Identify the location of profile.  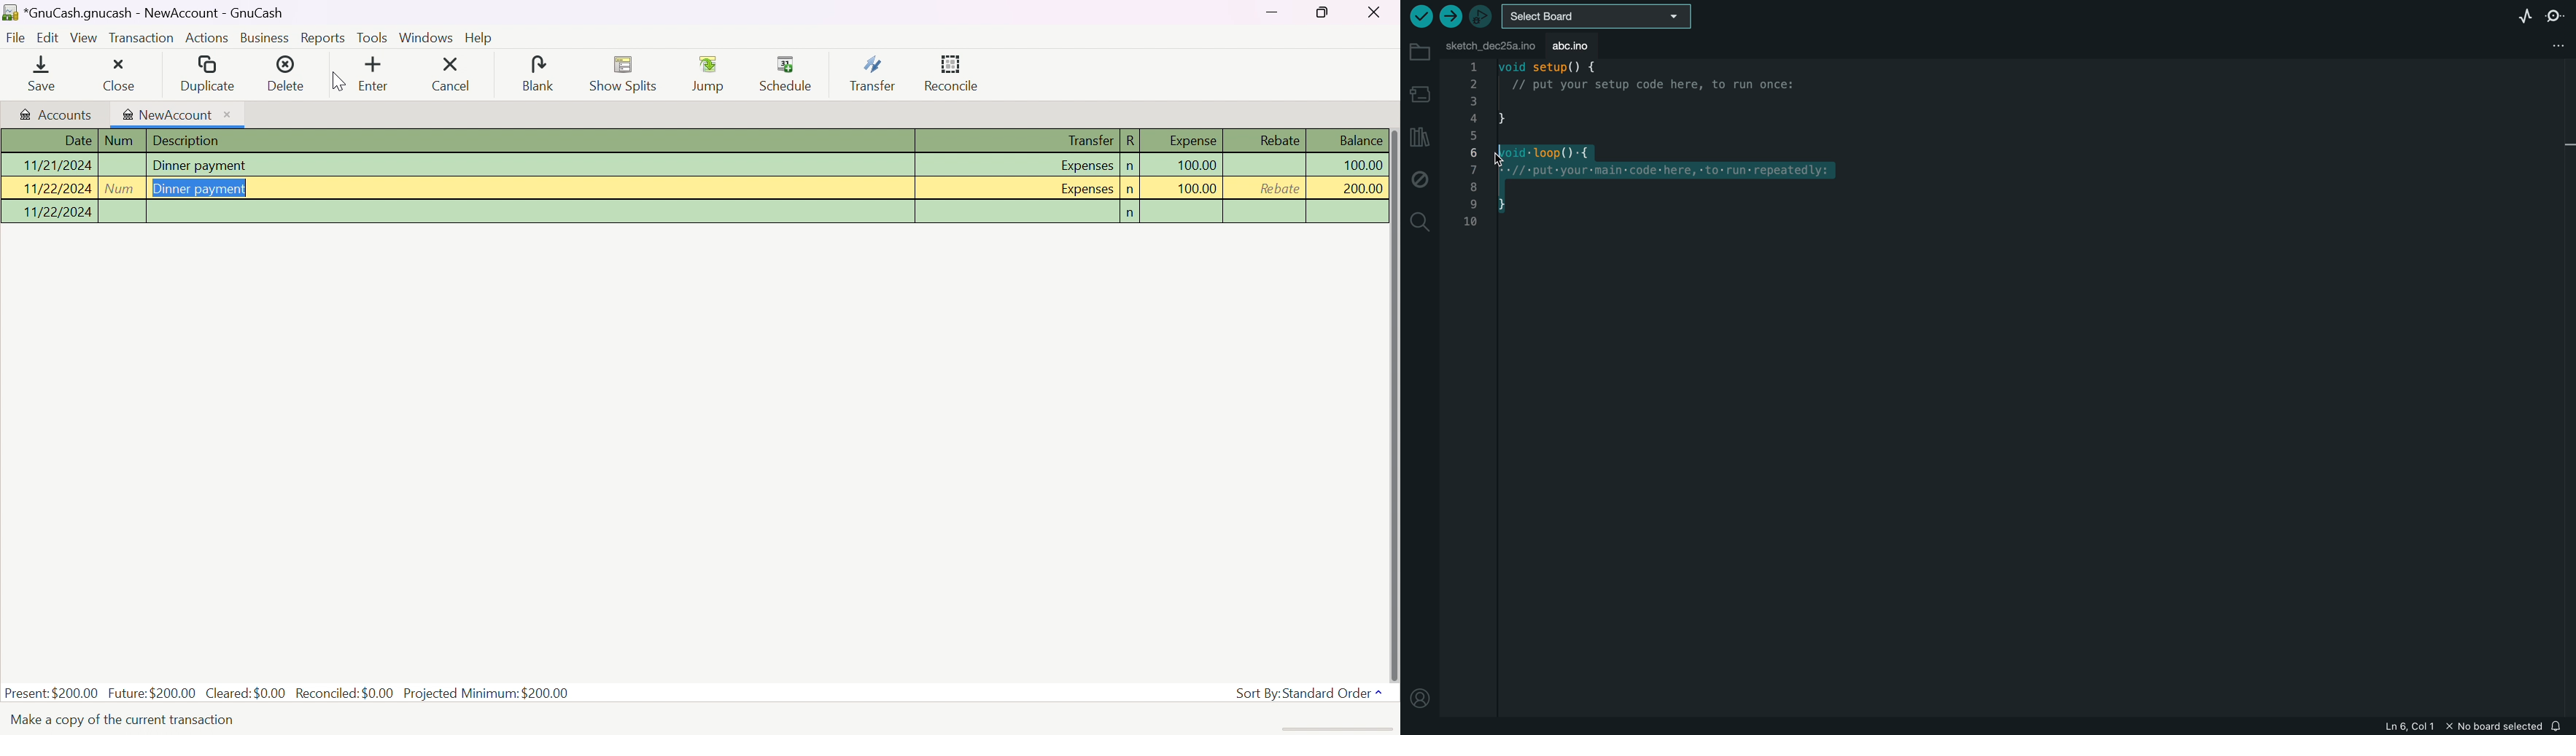
(1420, 701).